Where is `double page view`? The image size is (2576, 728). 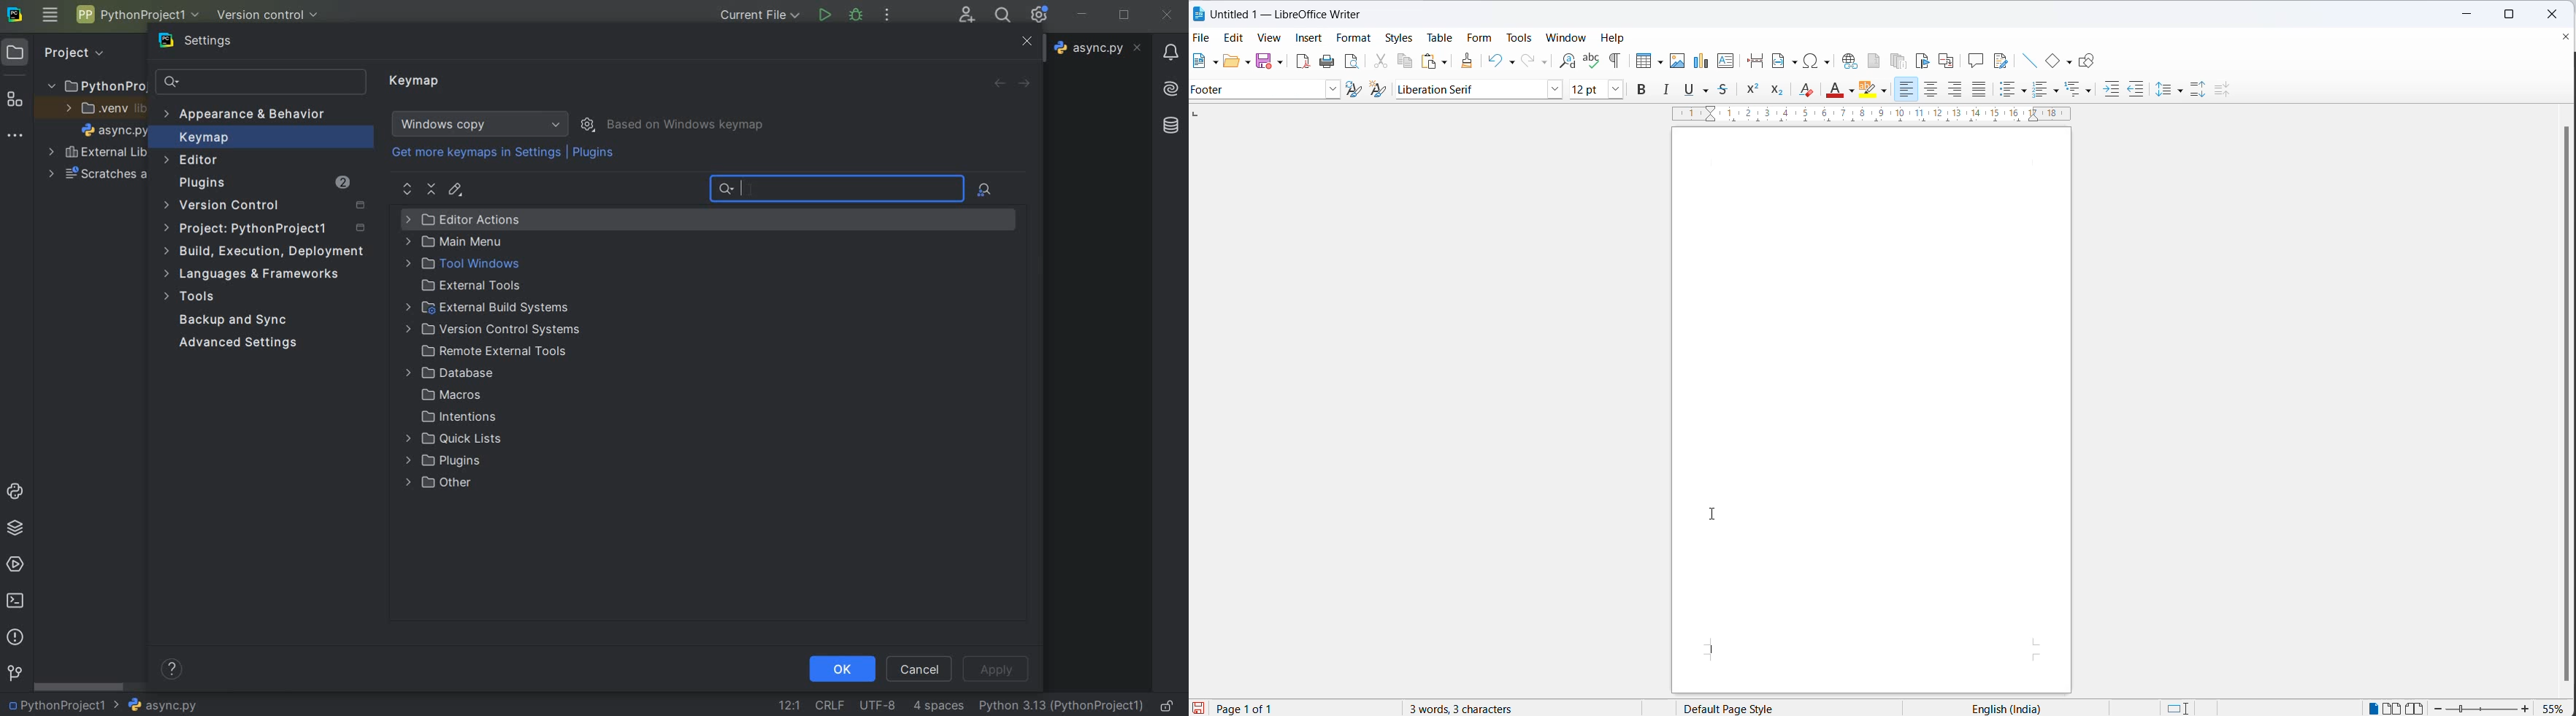
double page view is located at coordinates (2393, 707).